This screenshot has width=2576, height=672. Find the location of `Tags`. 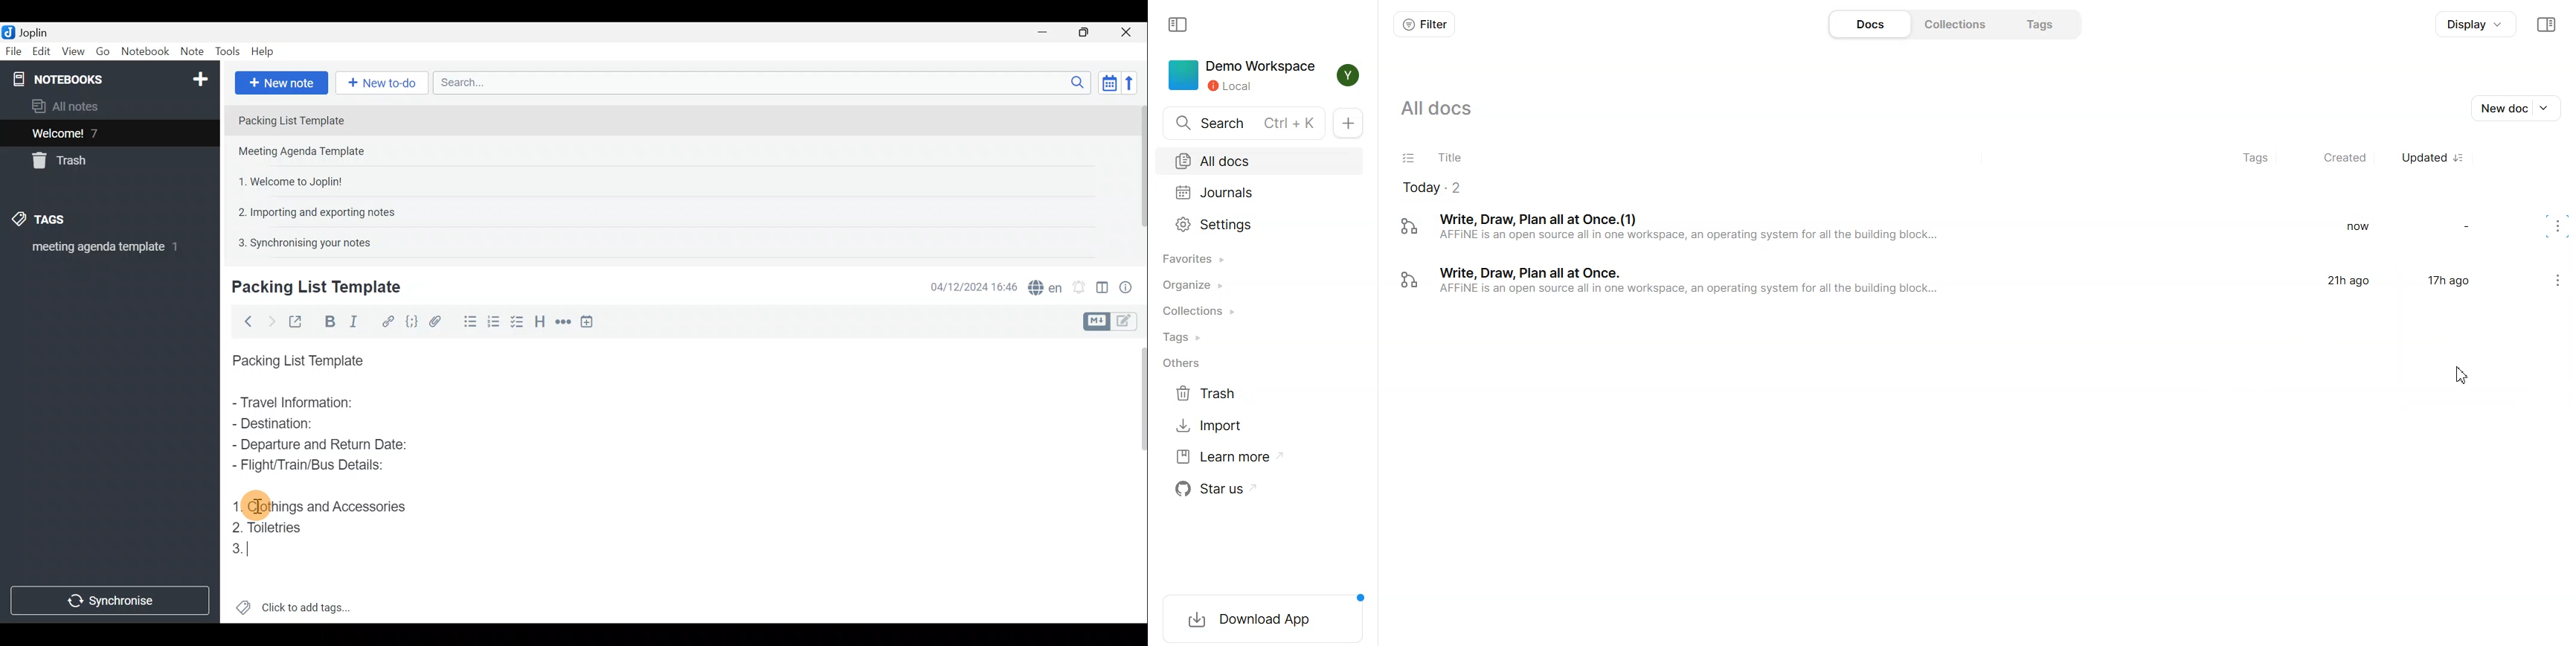

Tags is located at coordinates (58, 221).